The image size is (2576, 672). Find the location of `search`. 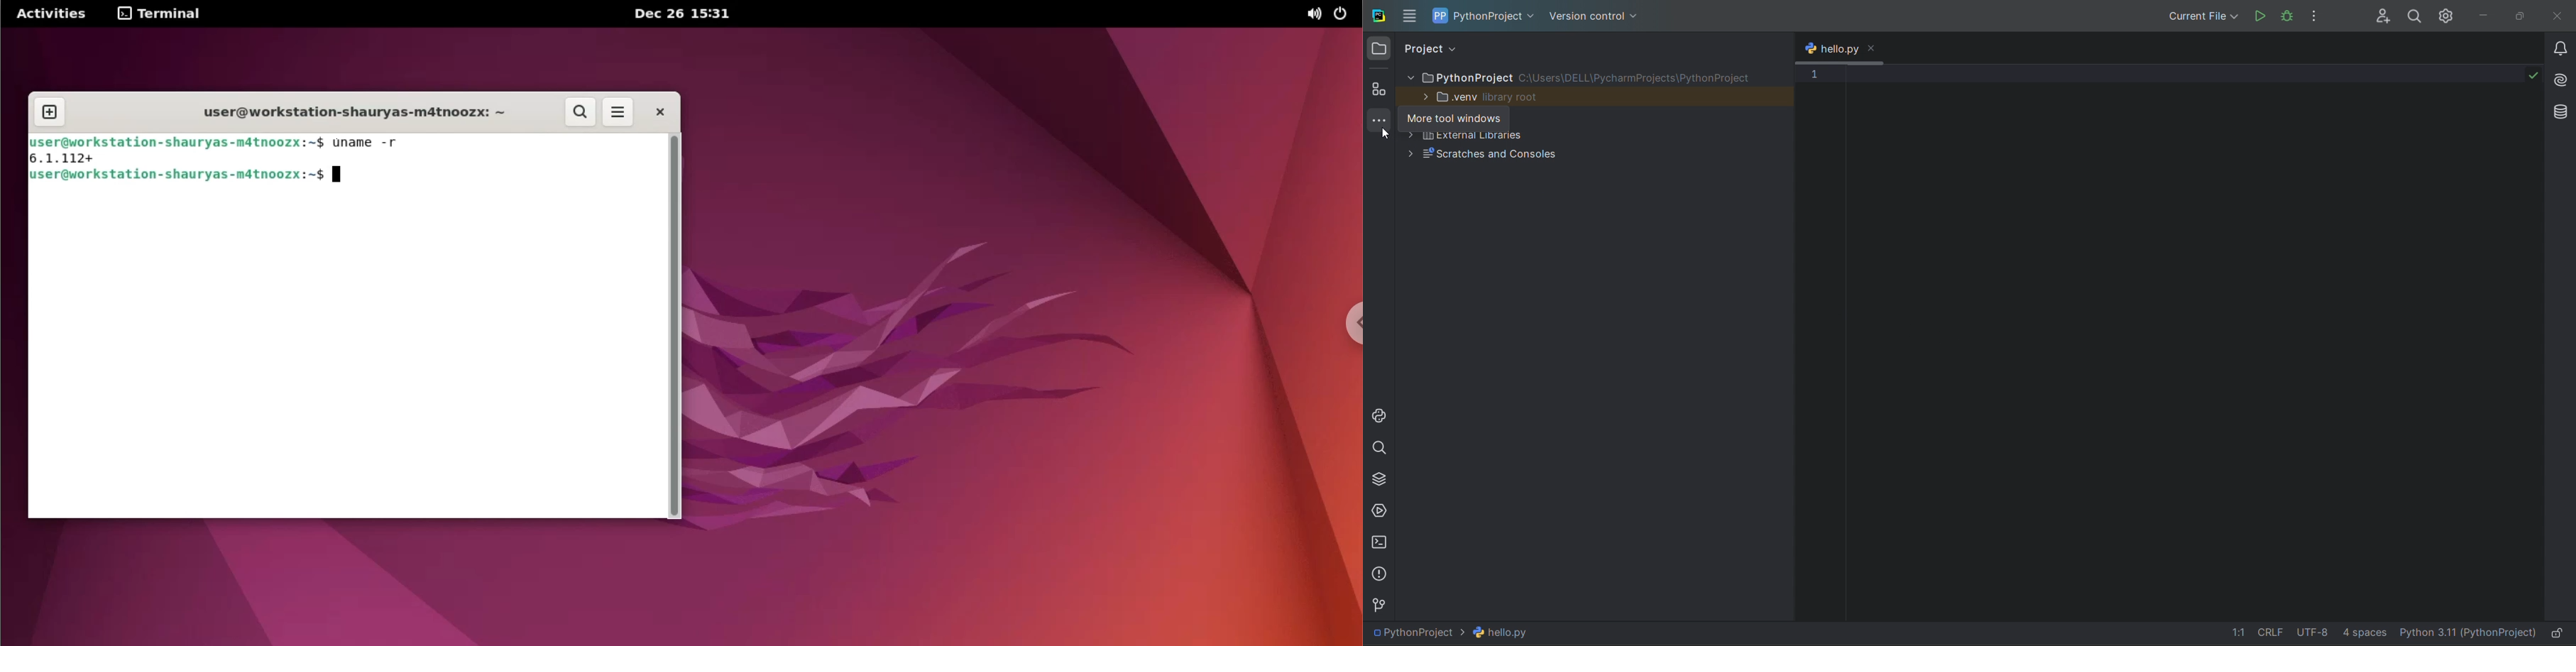

search is located at coordinates (2415, 16).